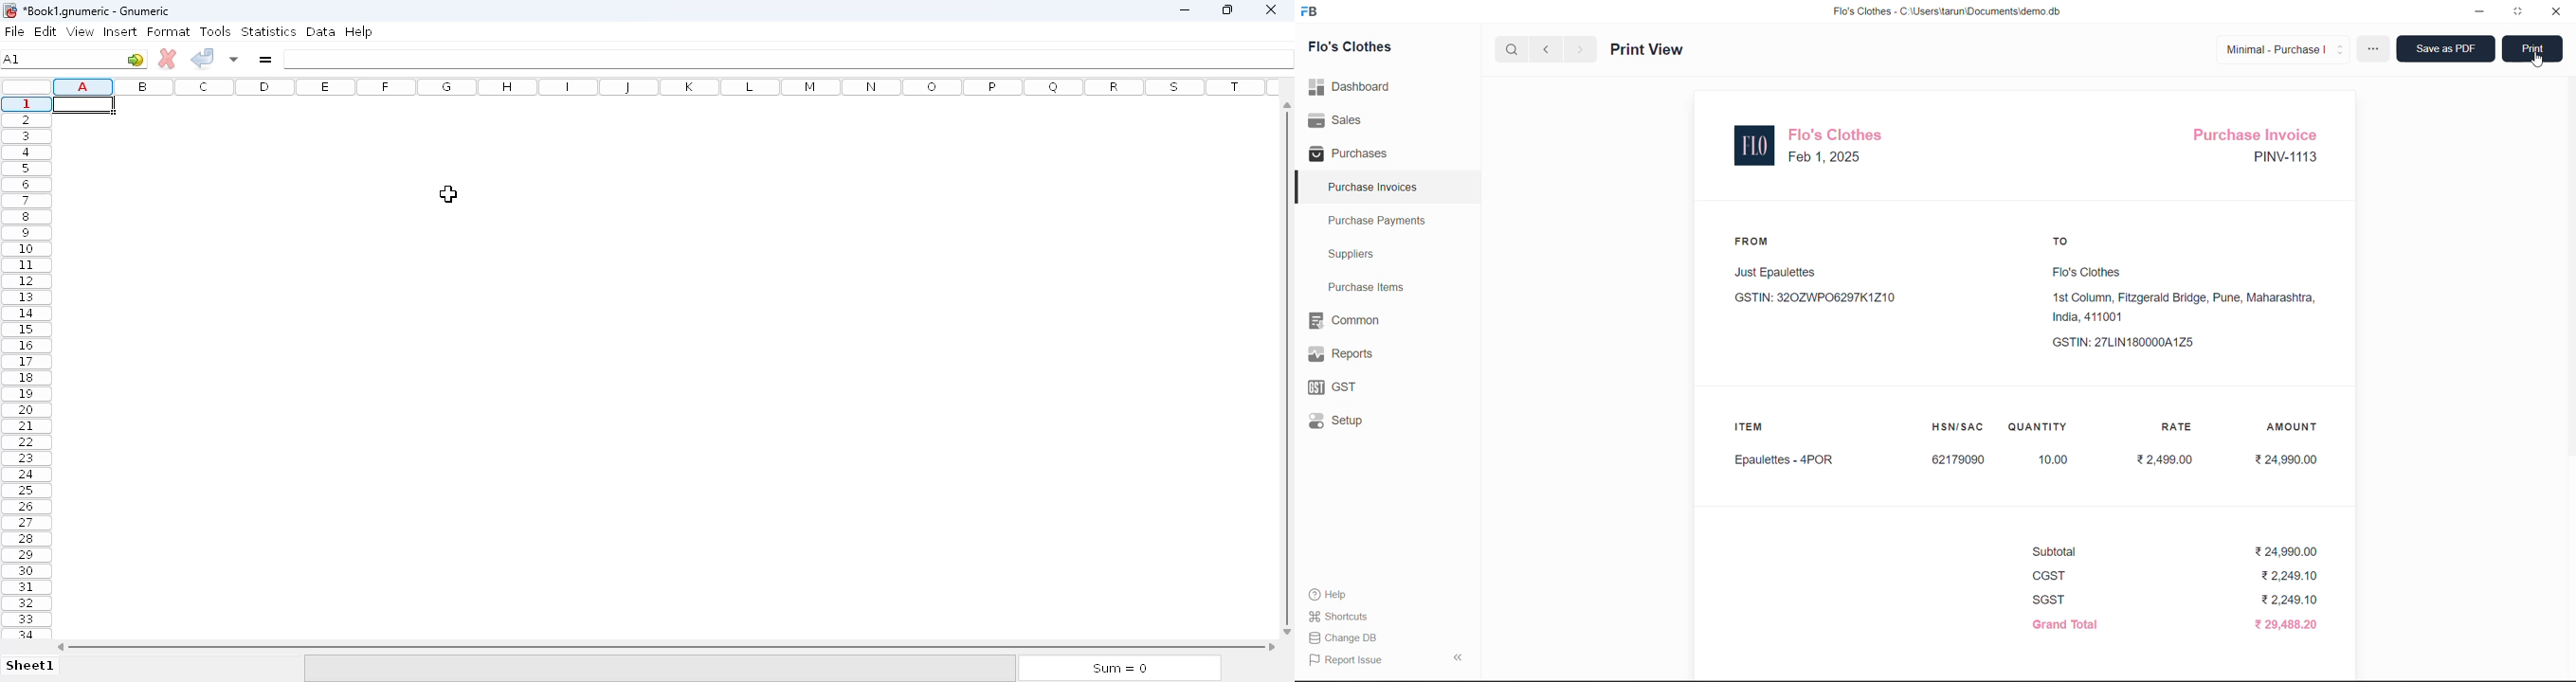  I want to click on logo, so click(1311, 13).